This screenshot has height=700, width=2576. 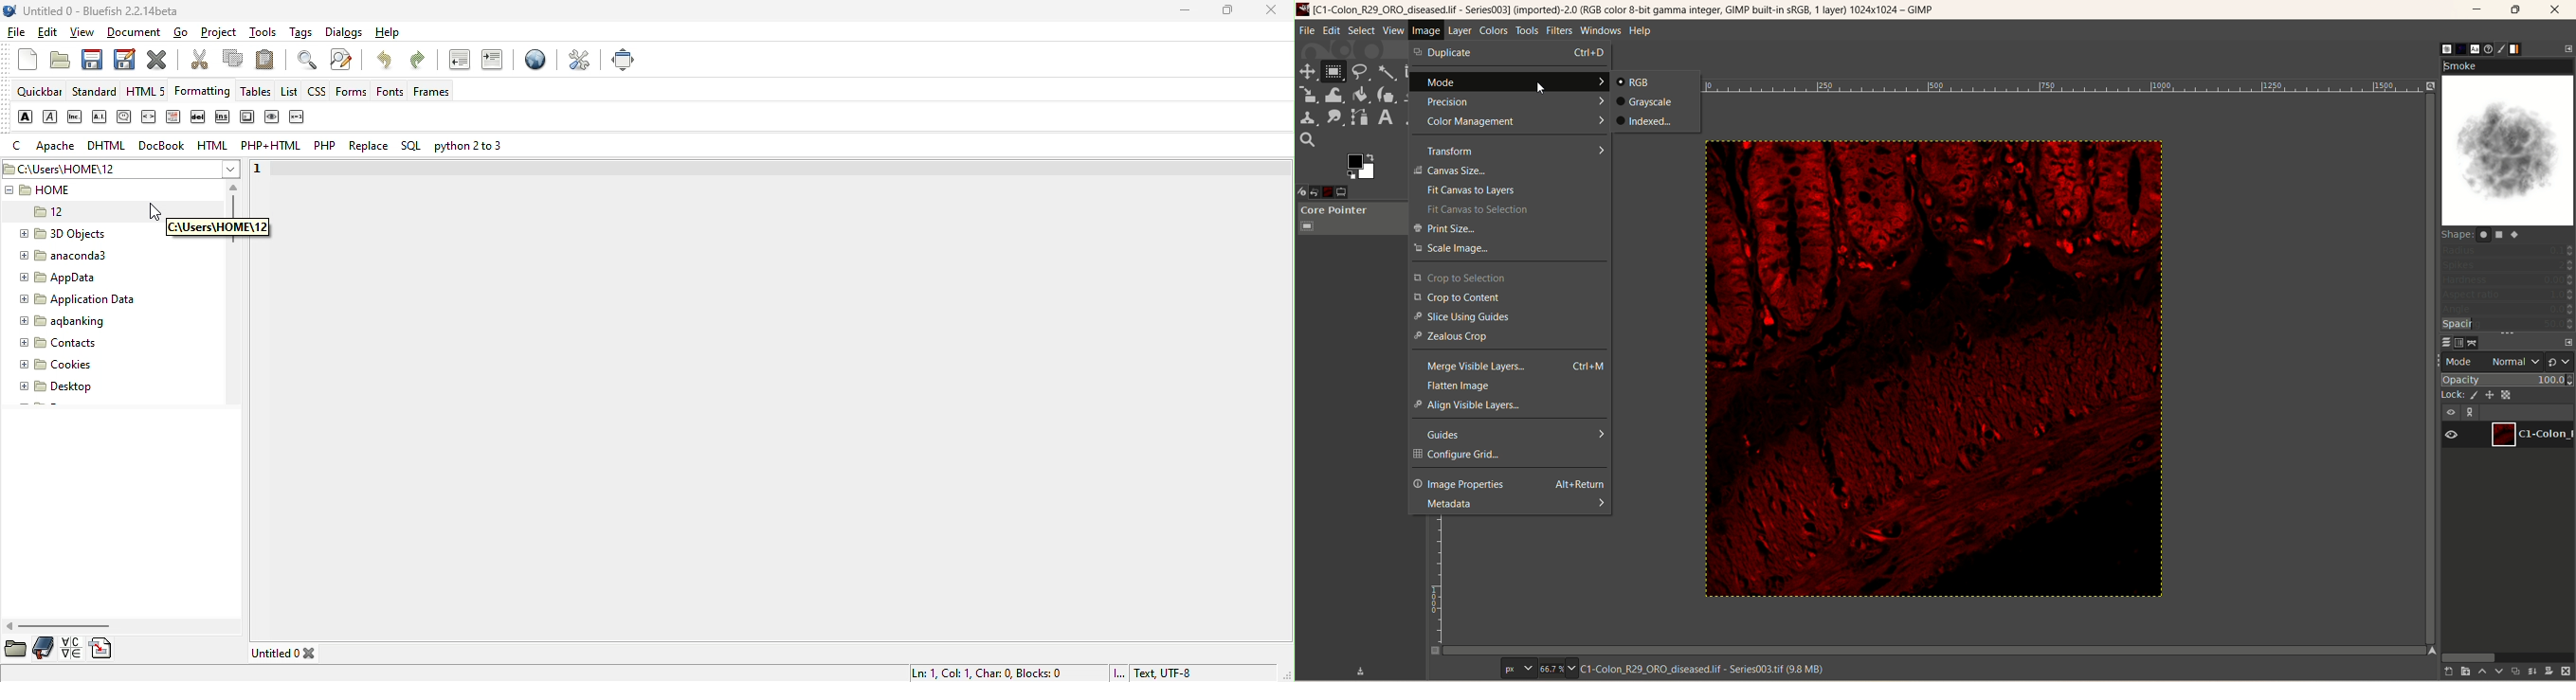 I want to click on duplicate, so click(x=1510, y=52).